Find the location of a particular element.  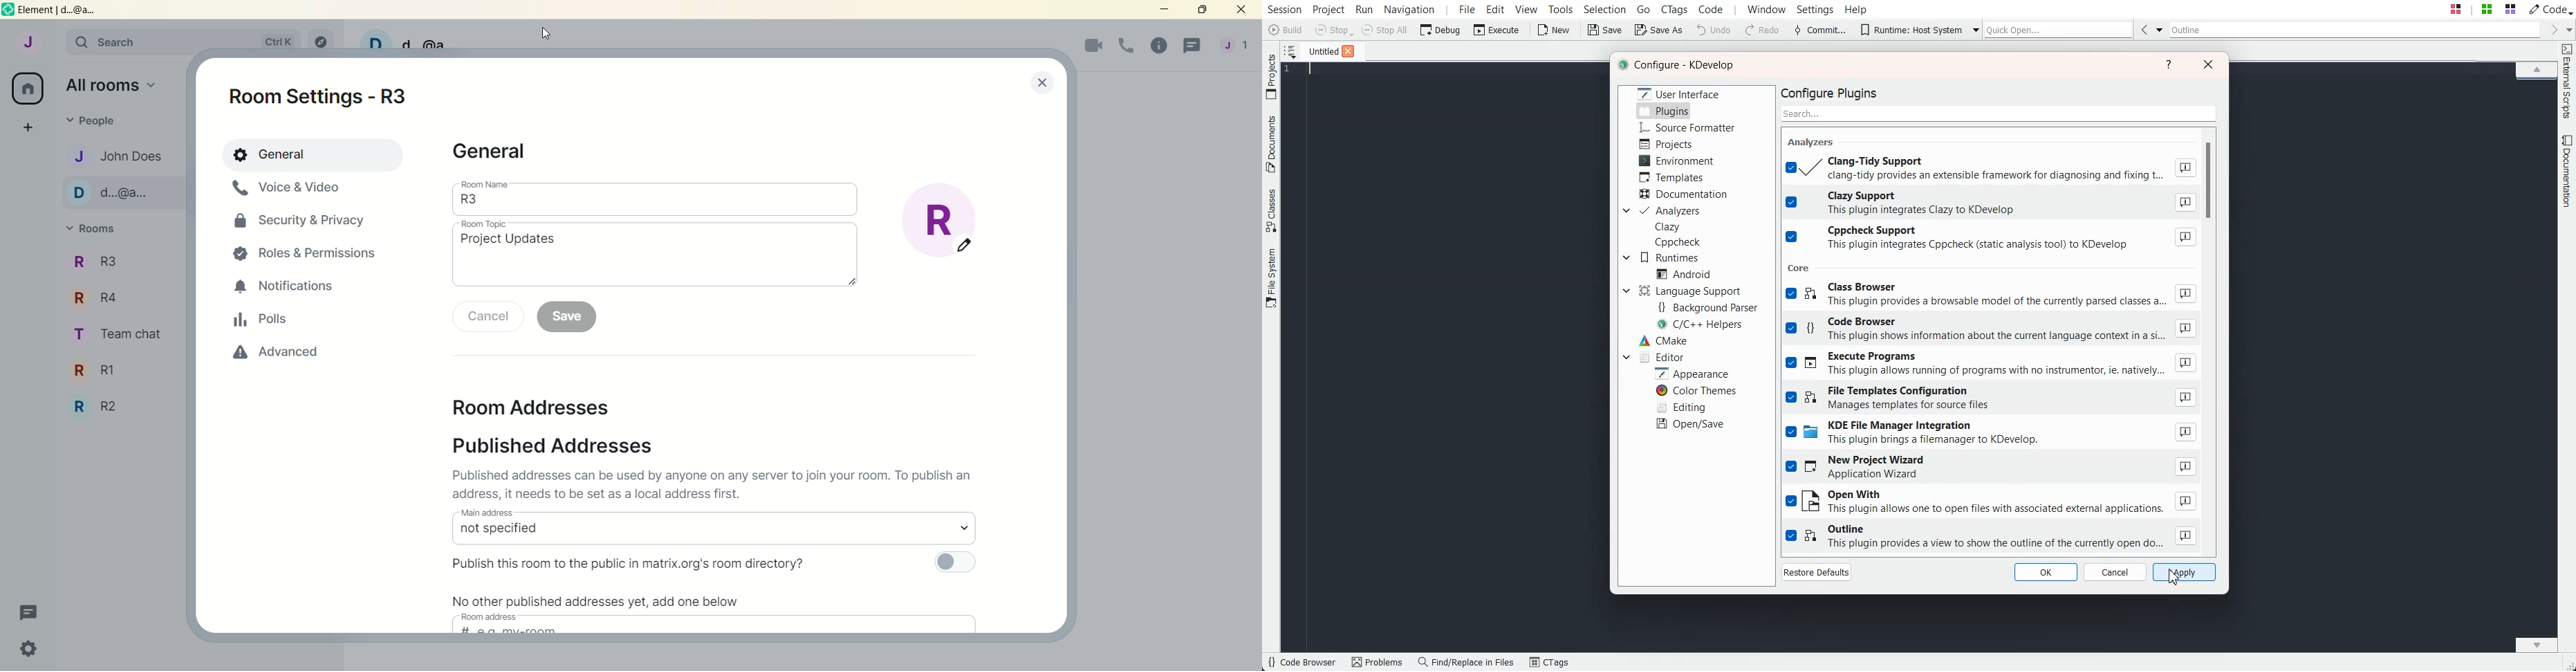

vertical scroll bar is located at coordinates (1059, 244).